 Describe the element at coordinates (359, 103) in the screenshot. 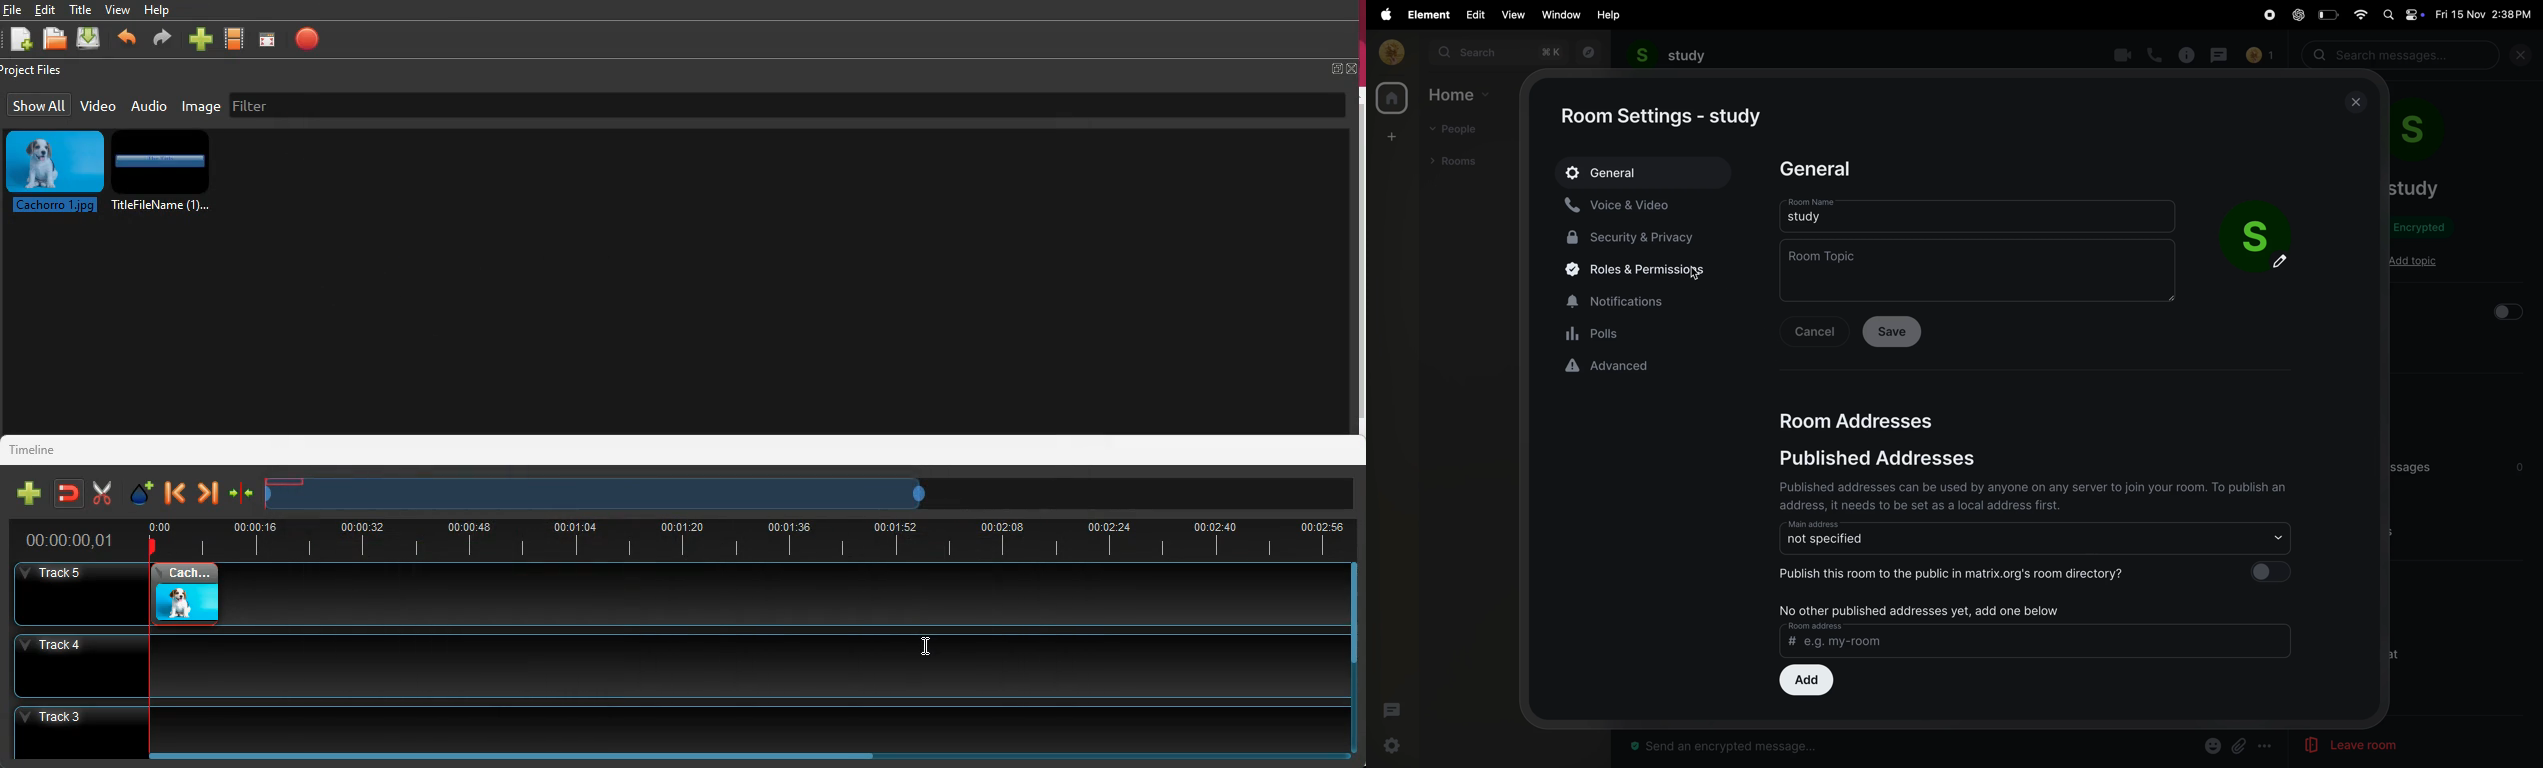

I see `filter` at that location.